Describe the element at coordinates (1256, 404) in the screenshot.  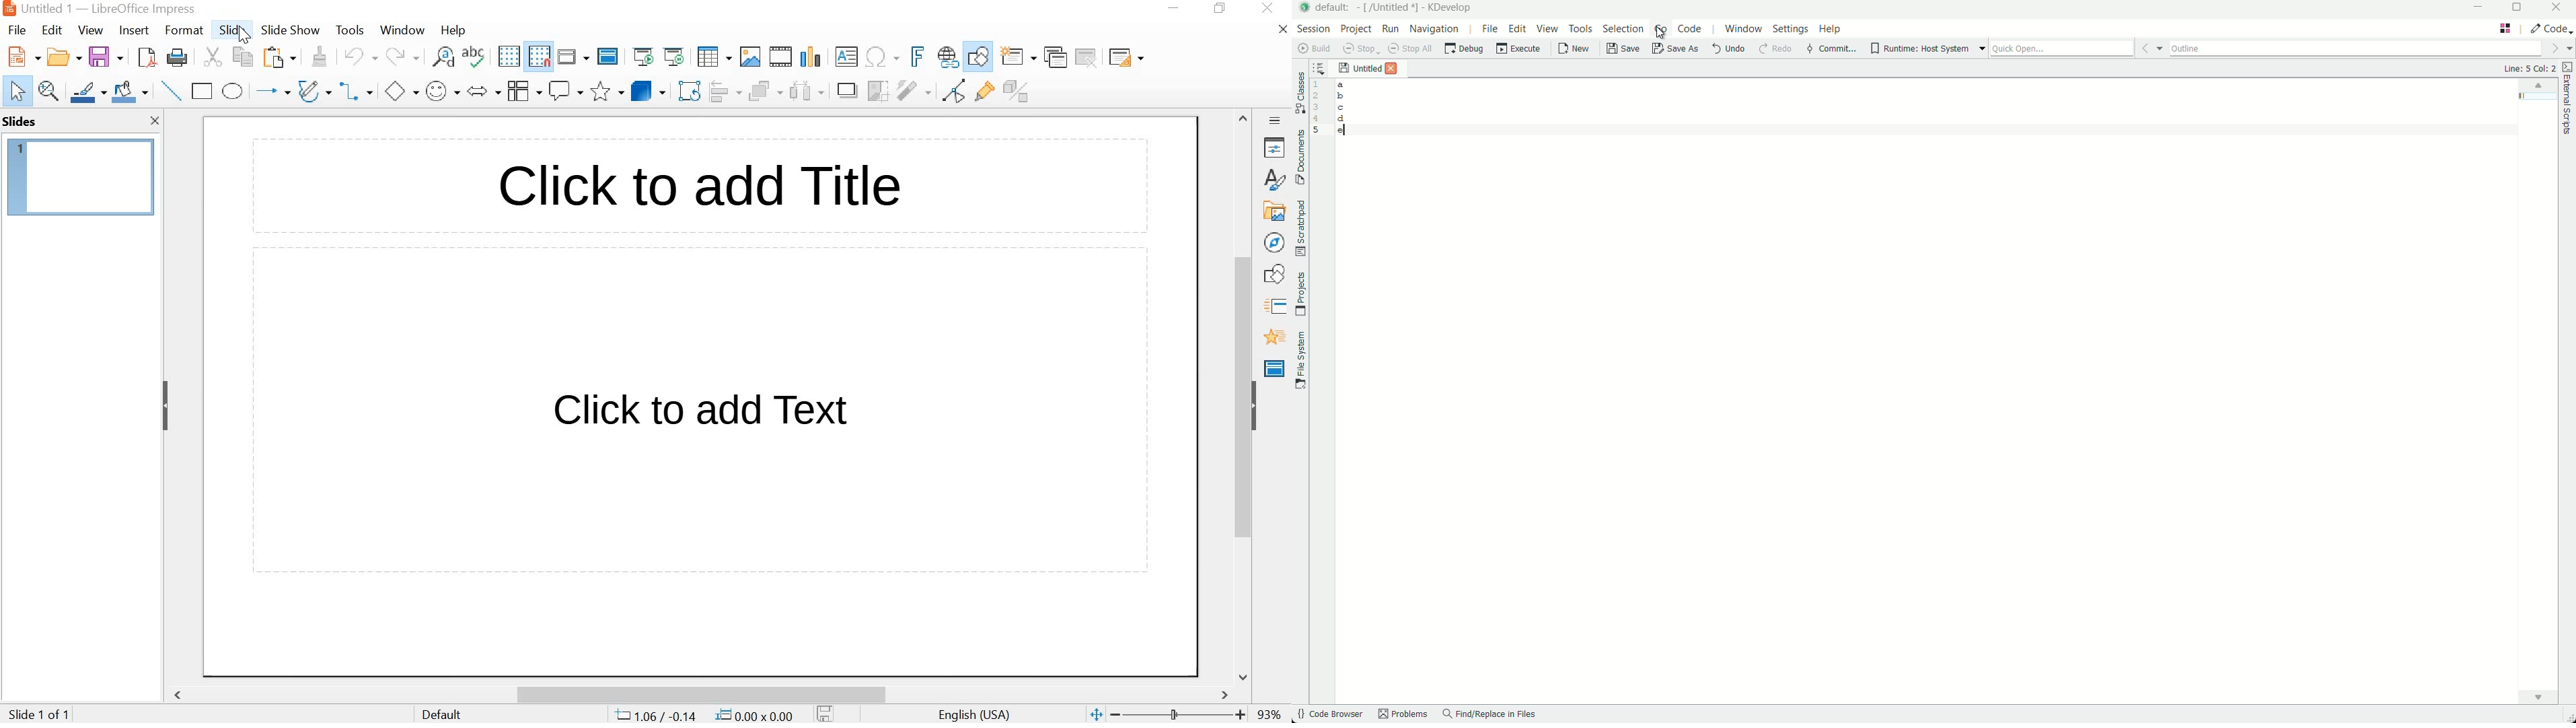
I see `HIDE` at that location.